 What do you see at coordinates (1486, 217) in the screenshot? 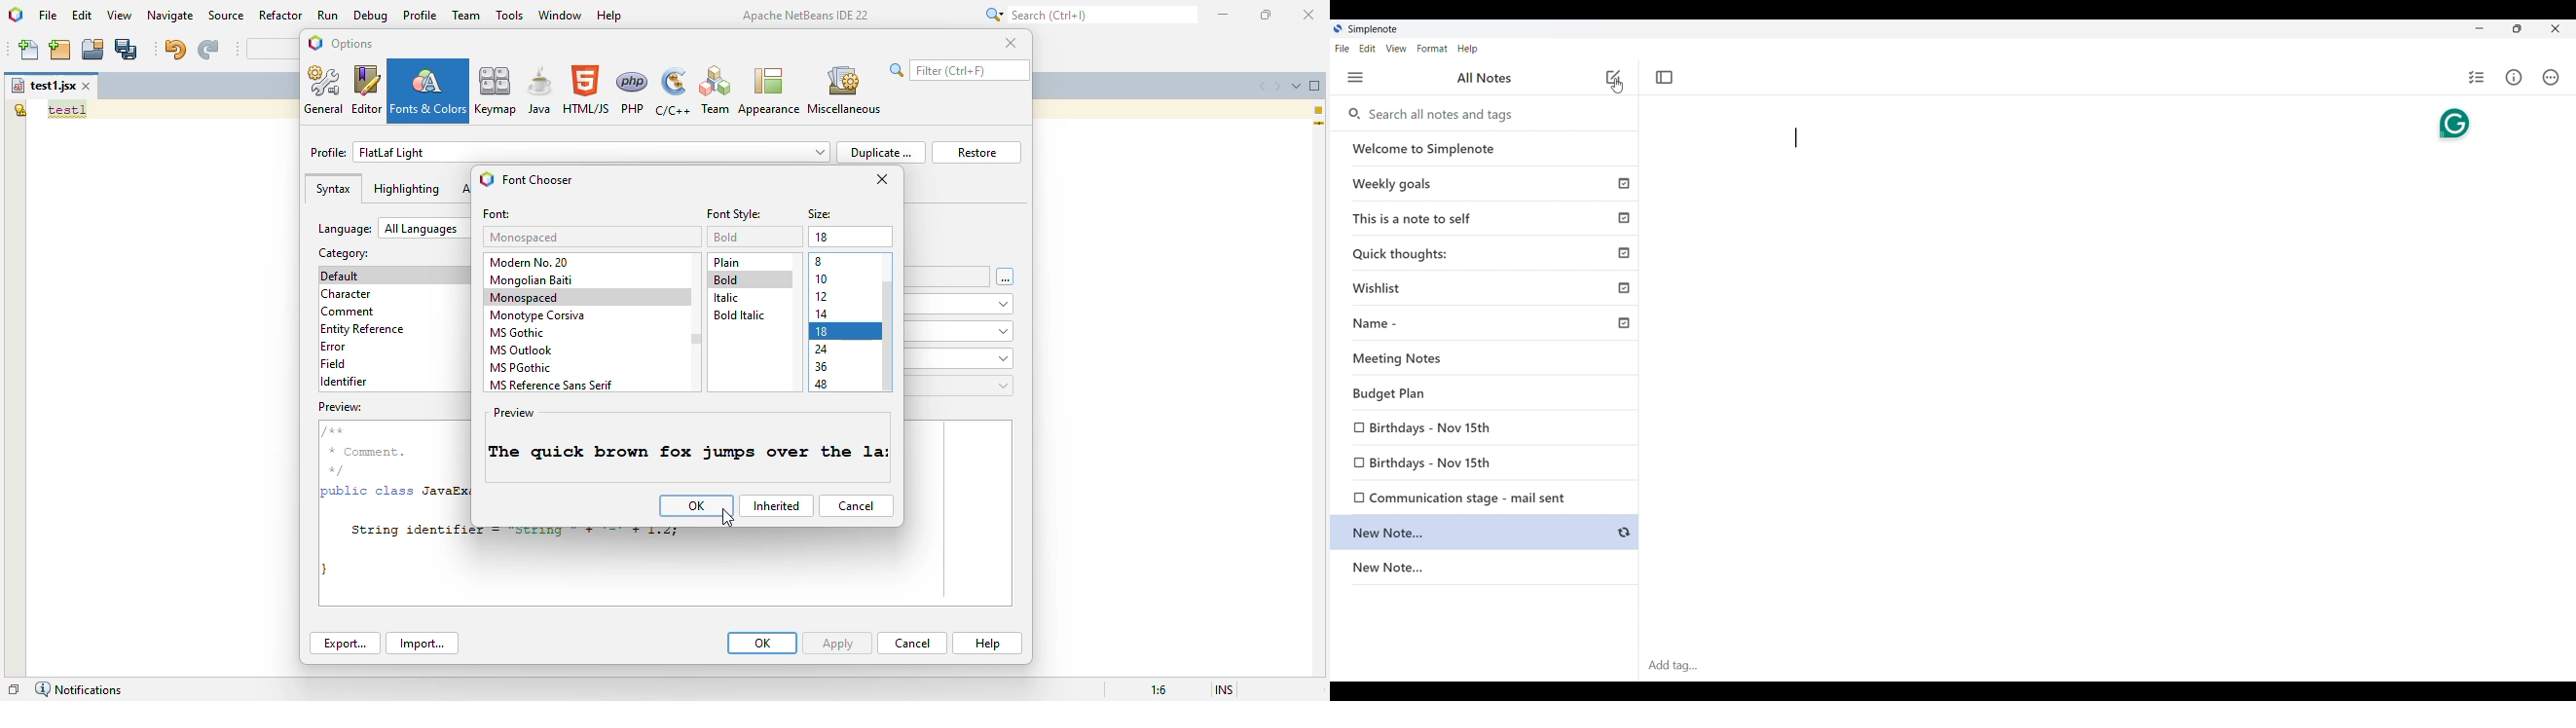
I see `This is a note to self` at bounding box center [1486, 217].